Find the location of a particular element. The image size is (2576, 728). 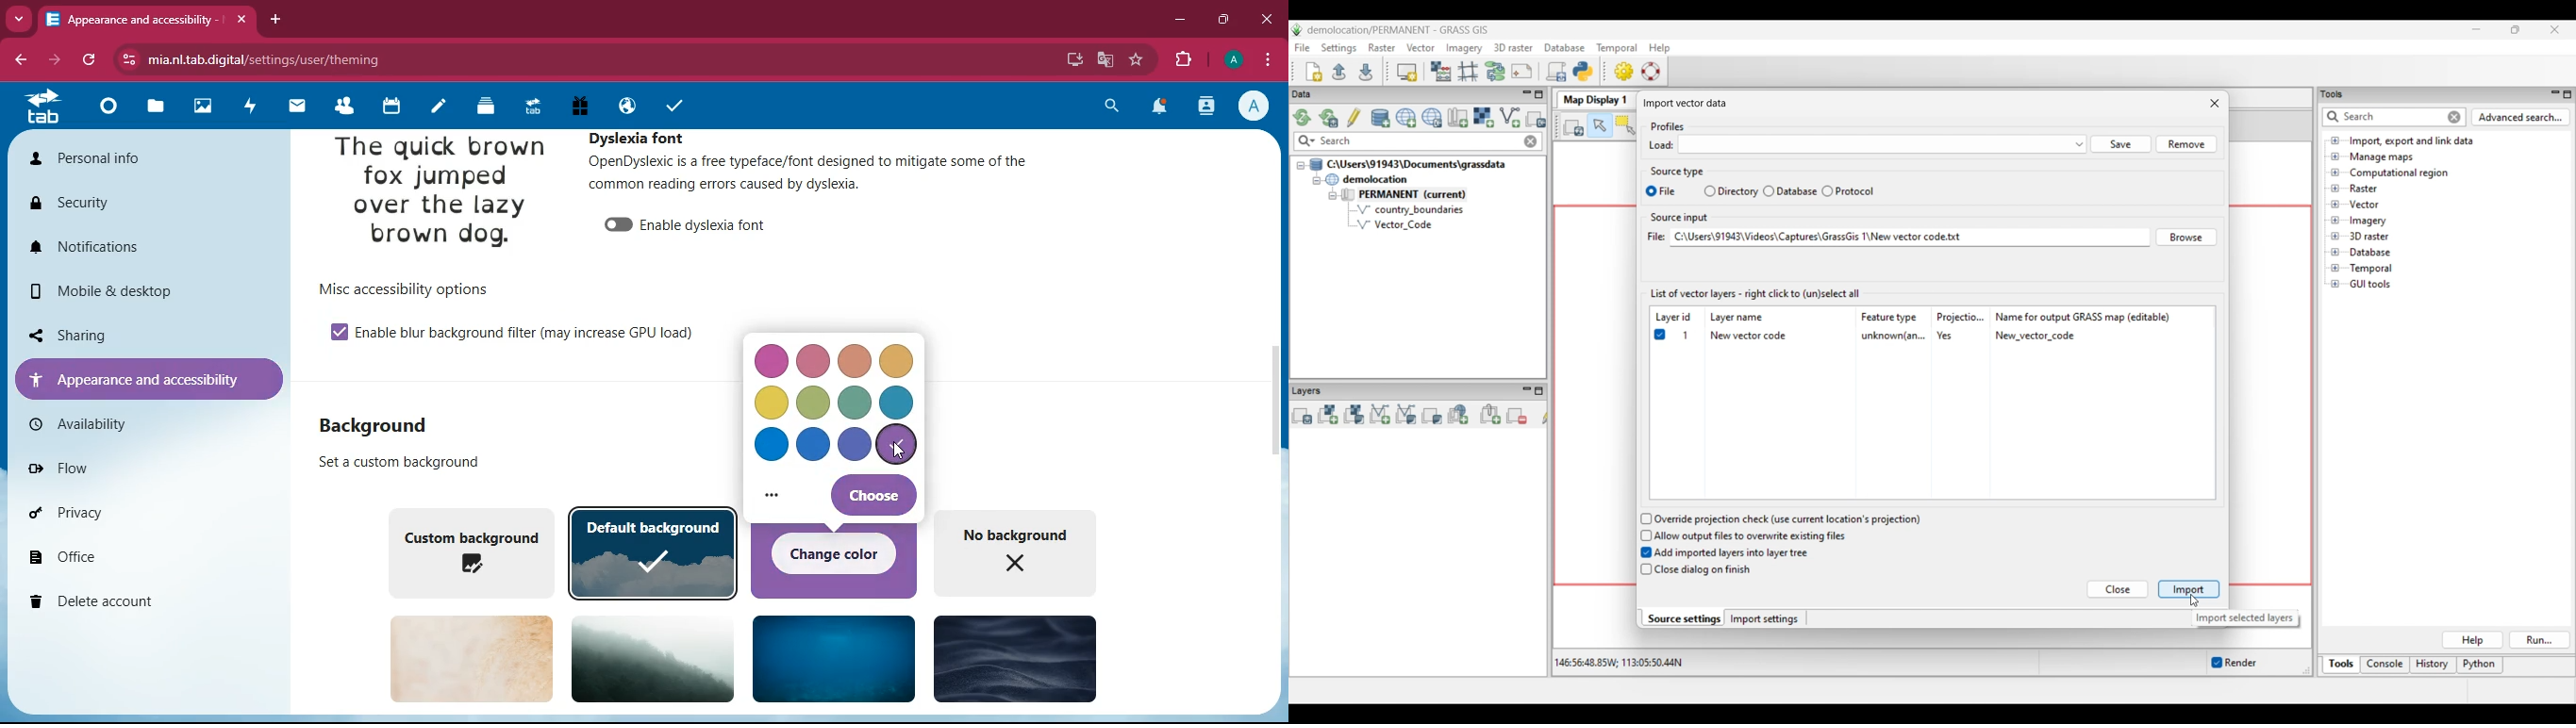

more is located at coordinates (19, 18).